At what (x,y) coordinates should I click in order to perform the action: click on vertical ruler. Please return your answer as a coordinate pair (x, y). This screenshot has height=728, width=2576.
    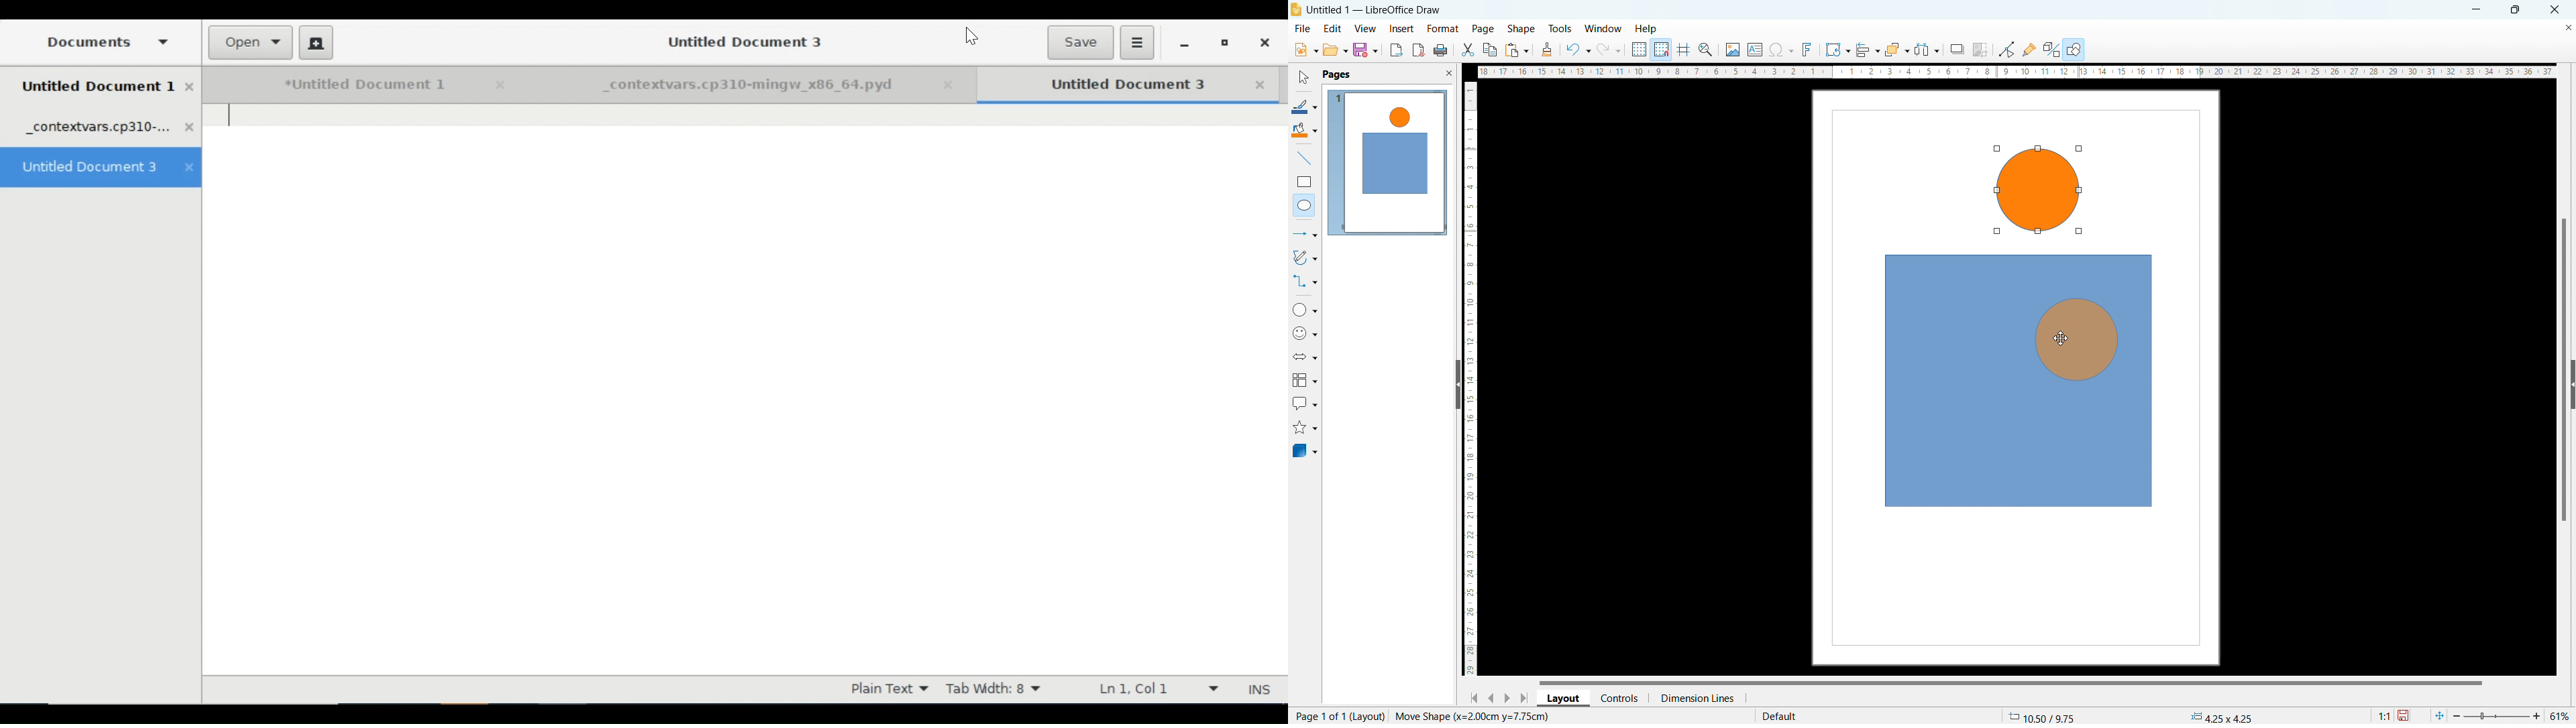
    Looking at the image, I should click on (1470, 379).